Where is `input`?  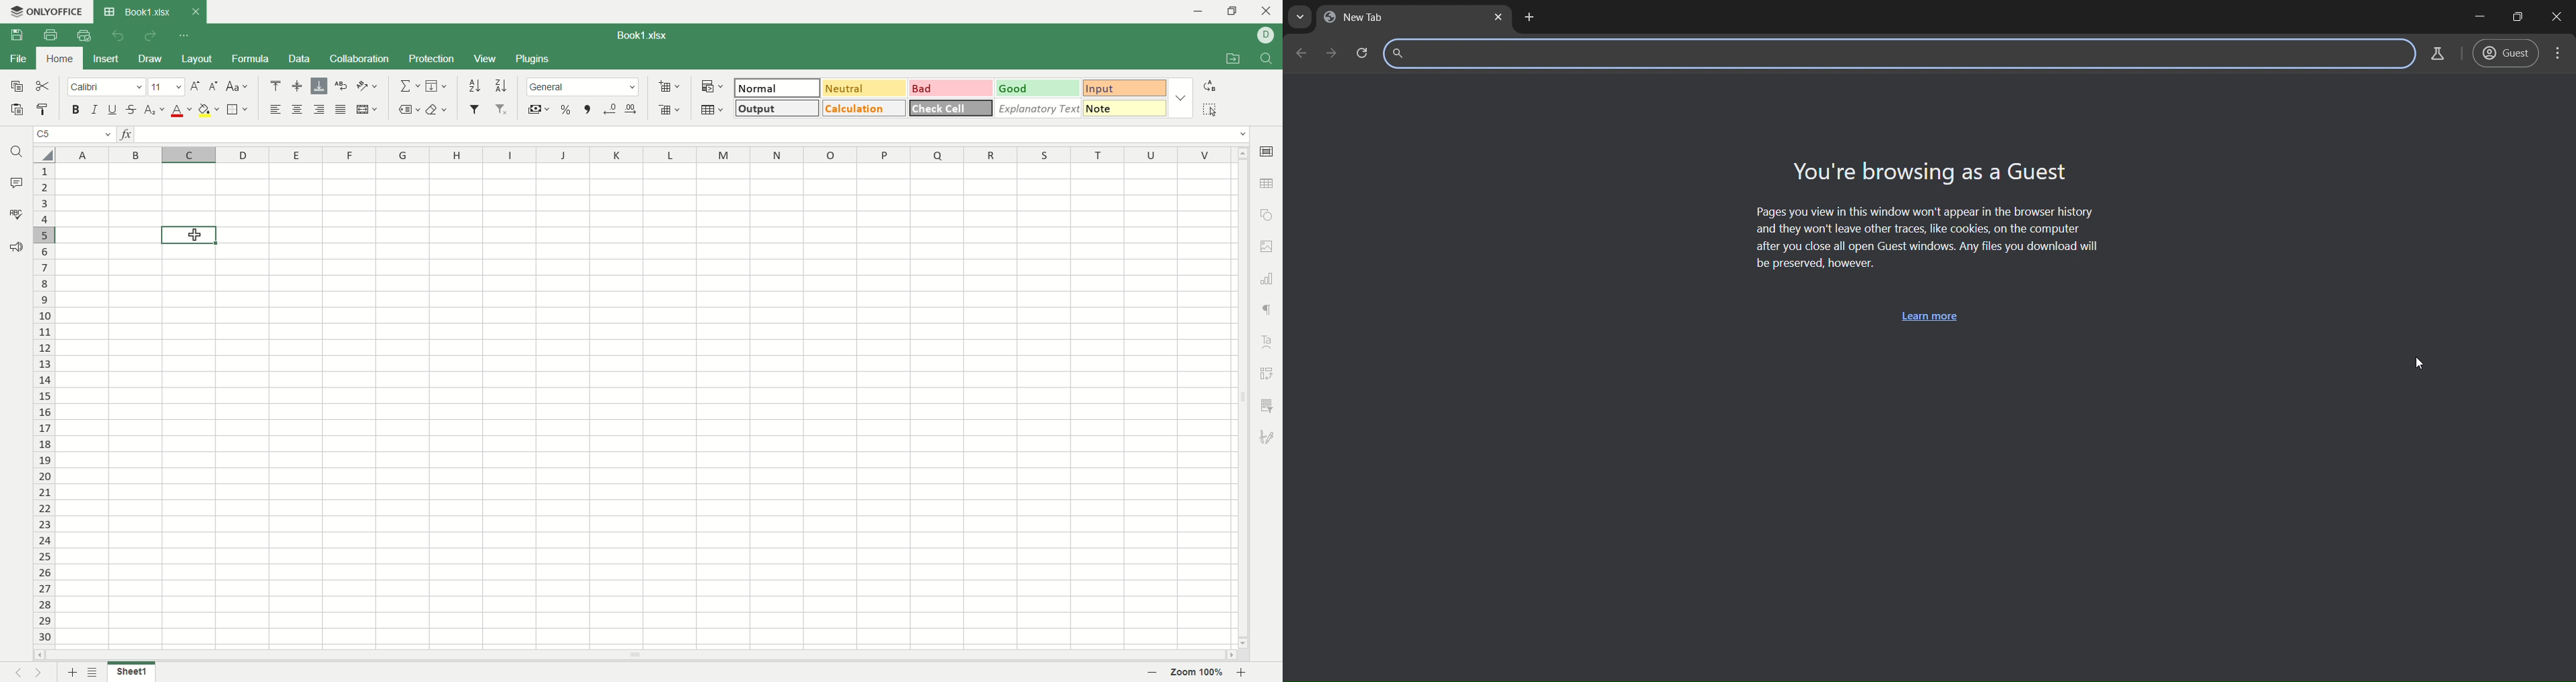 input is located at coordinates (1126, 89).